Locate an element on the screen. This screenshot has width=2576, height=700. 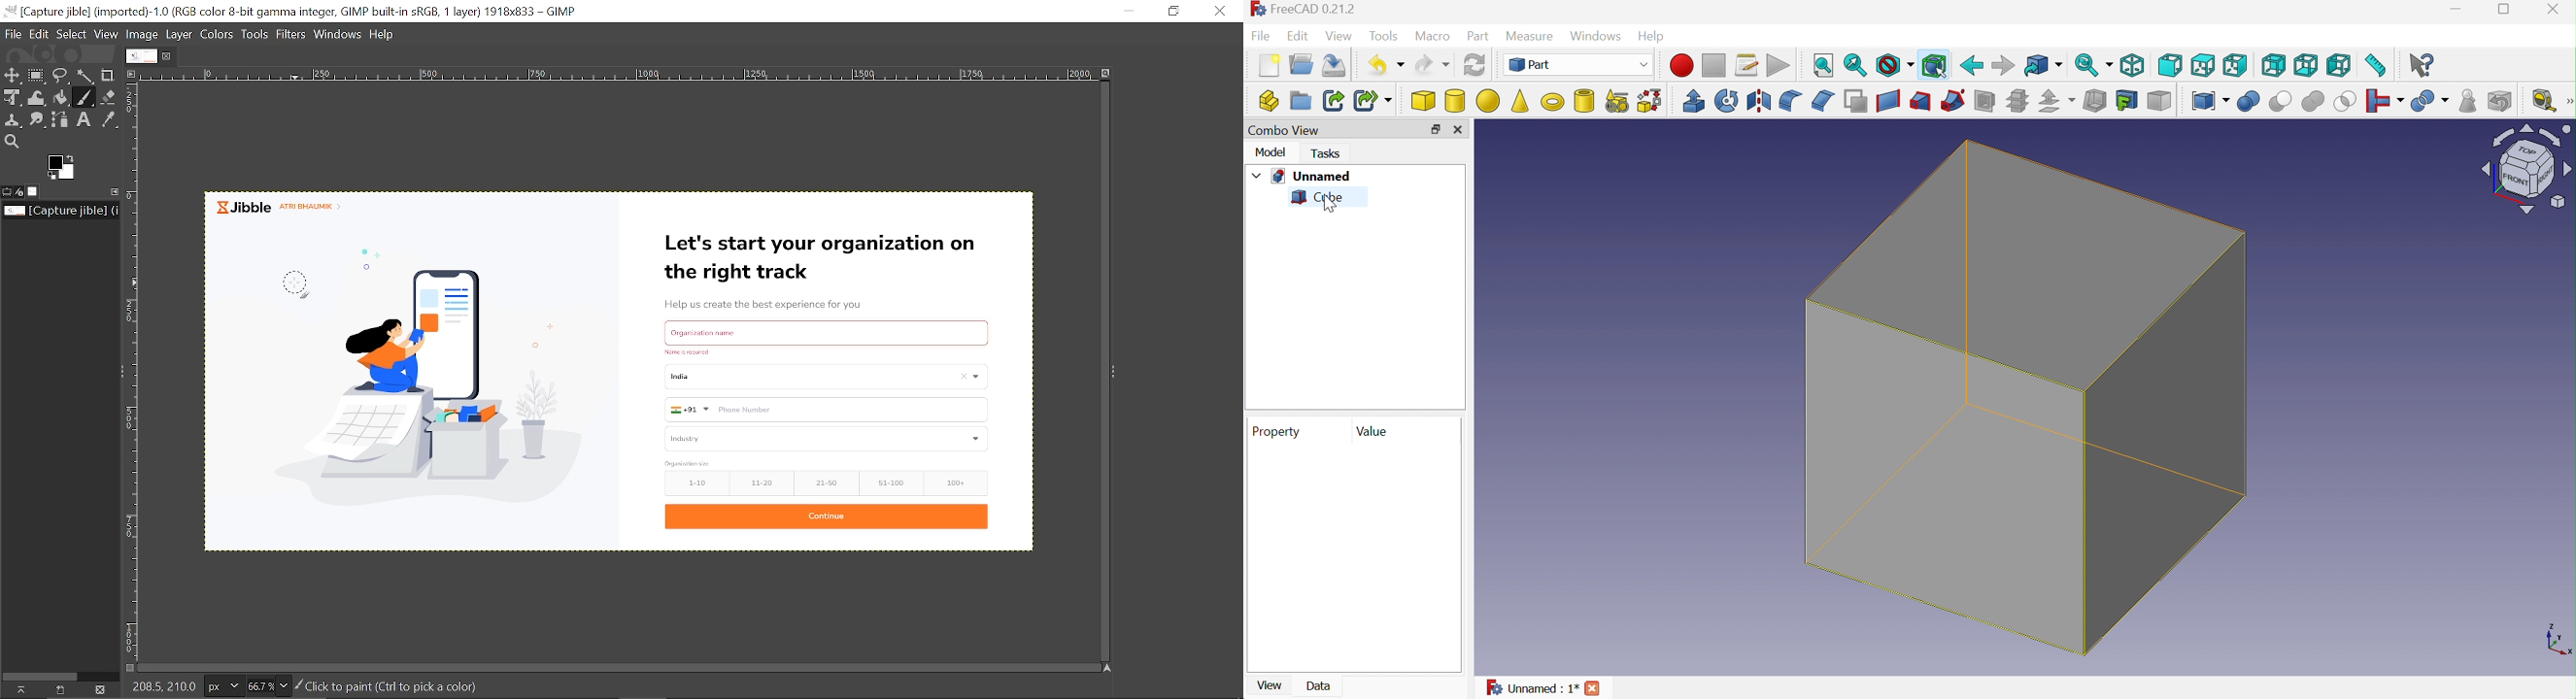
Rear is located at coordinates (2275, 65).